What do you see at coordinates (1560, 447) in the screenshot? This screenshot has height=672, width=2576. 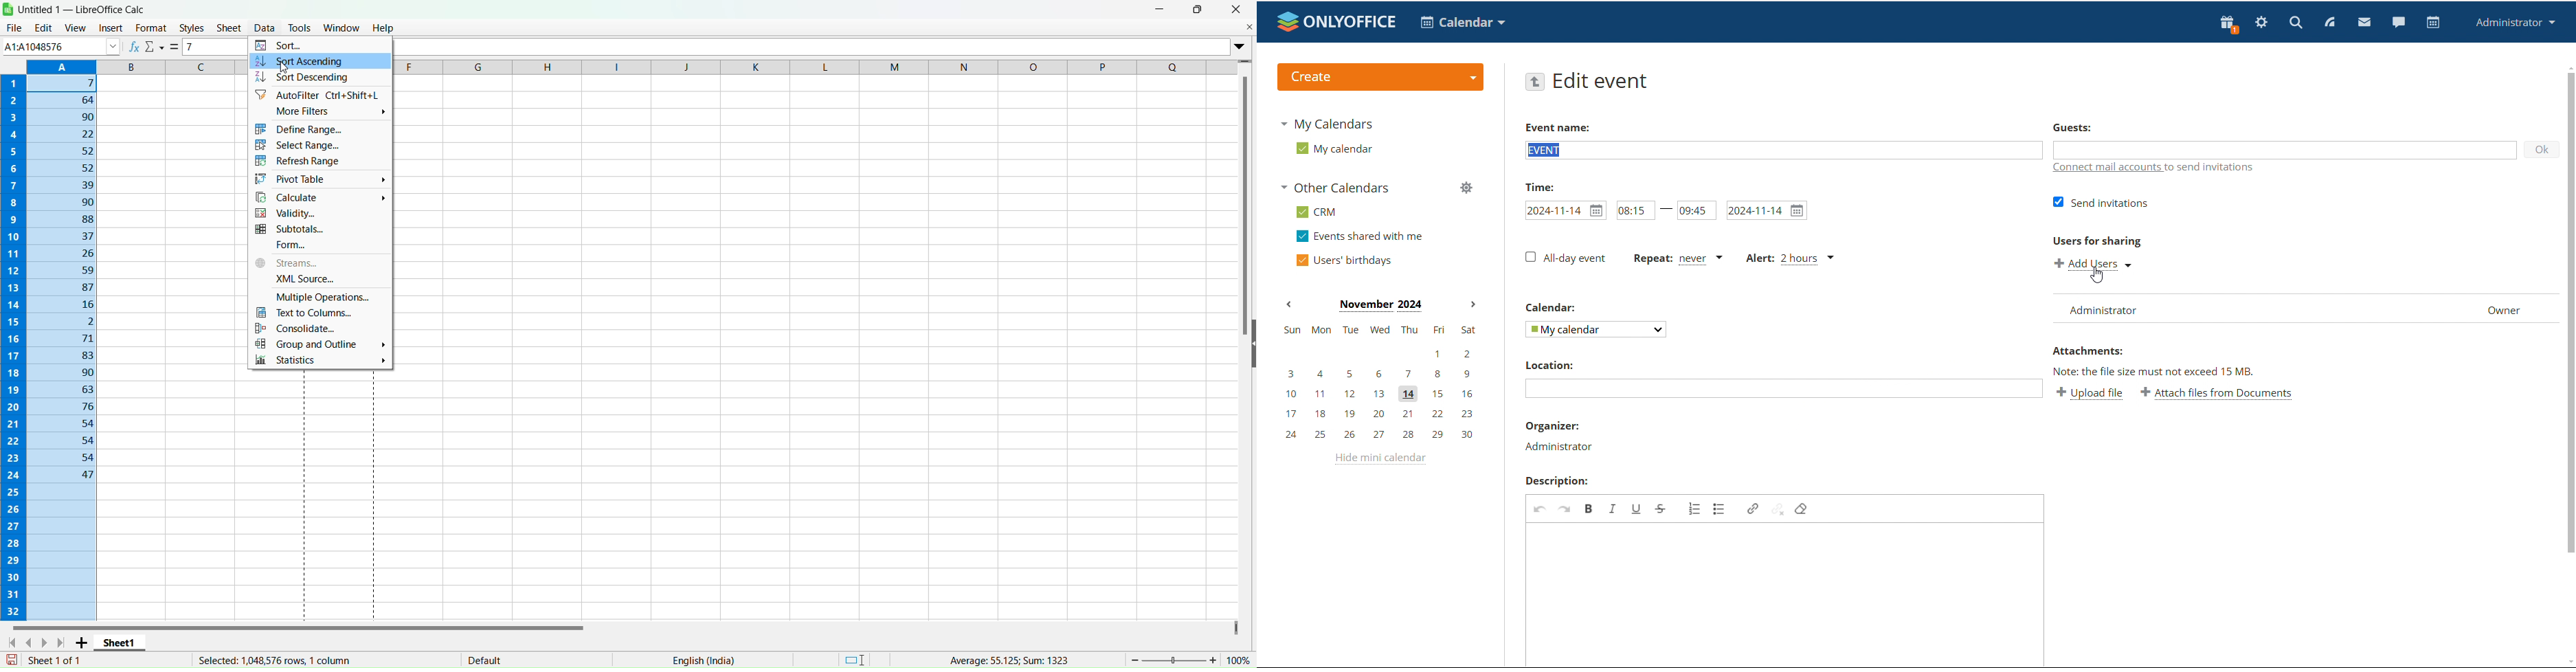 I see `organizer` at bounding box center [1560, 447].